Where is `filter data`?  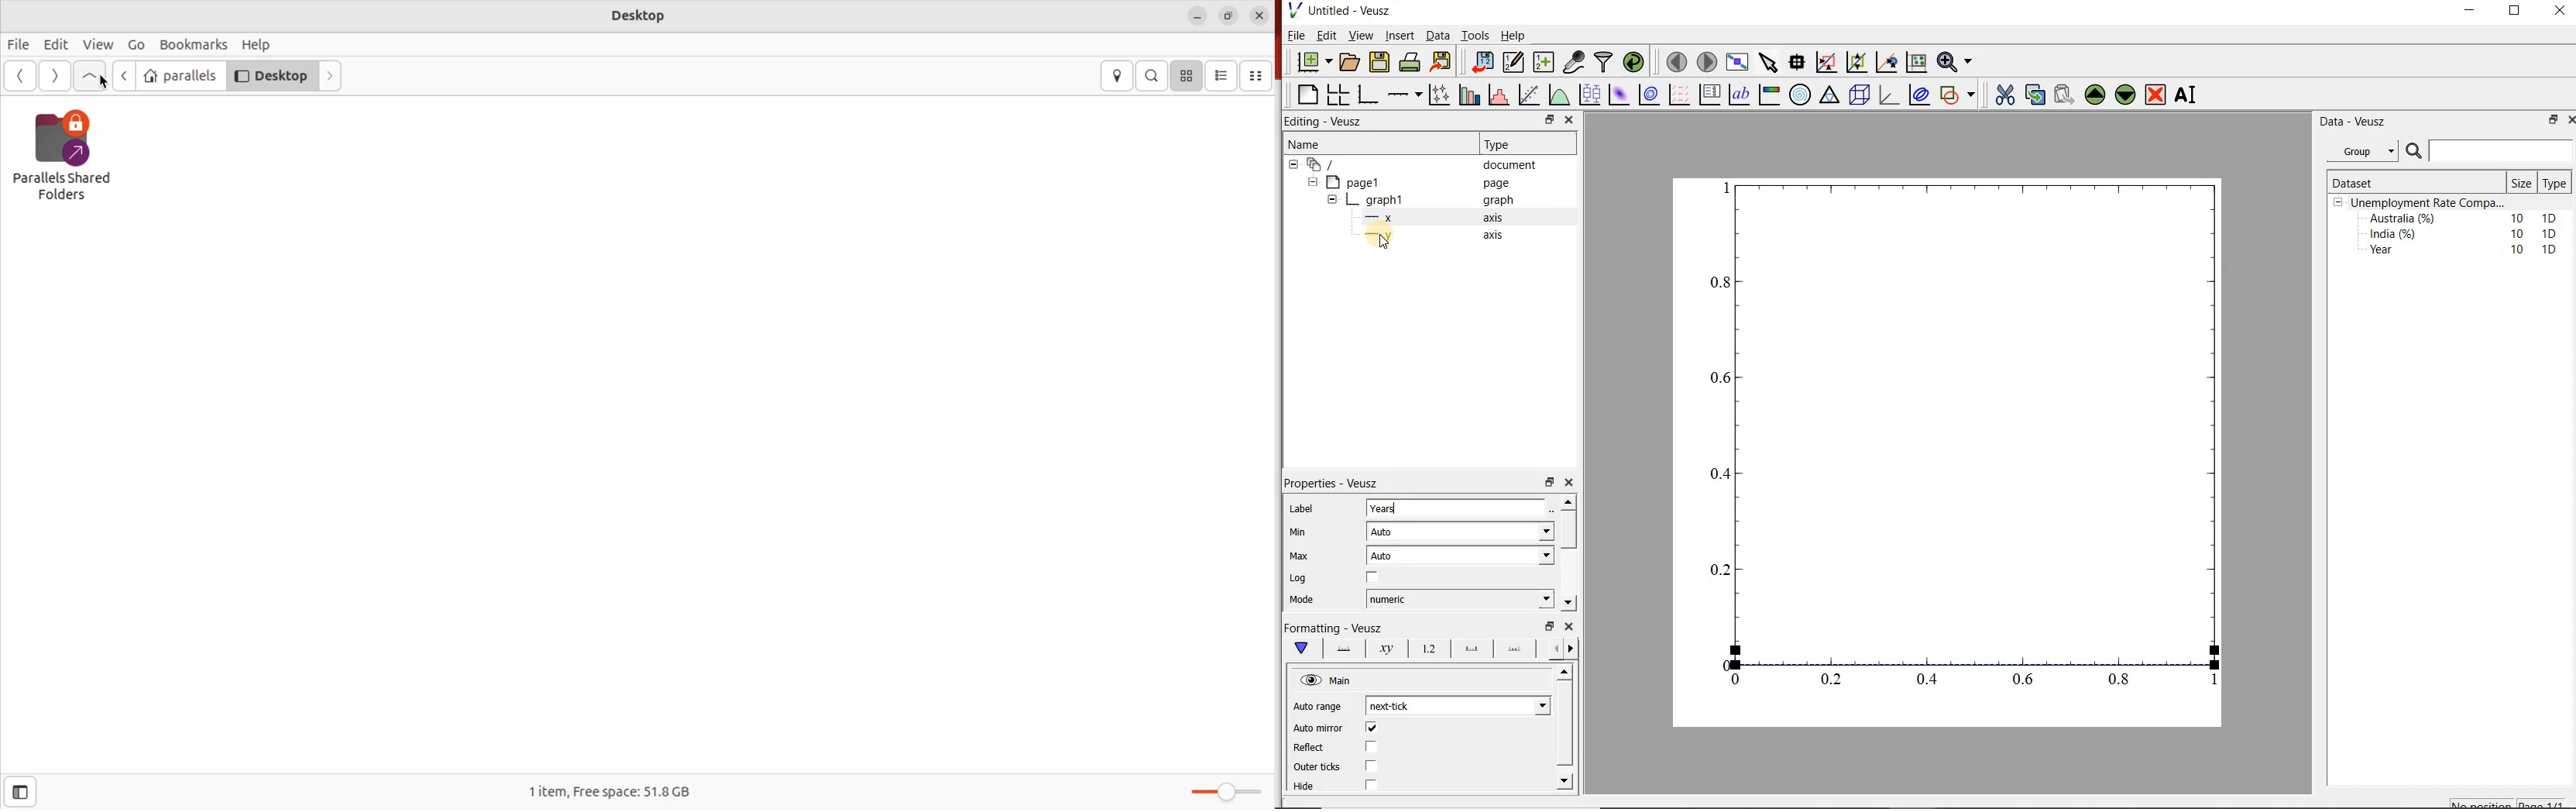 filter data is located at coordinates (1602, 62).